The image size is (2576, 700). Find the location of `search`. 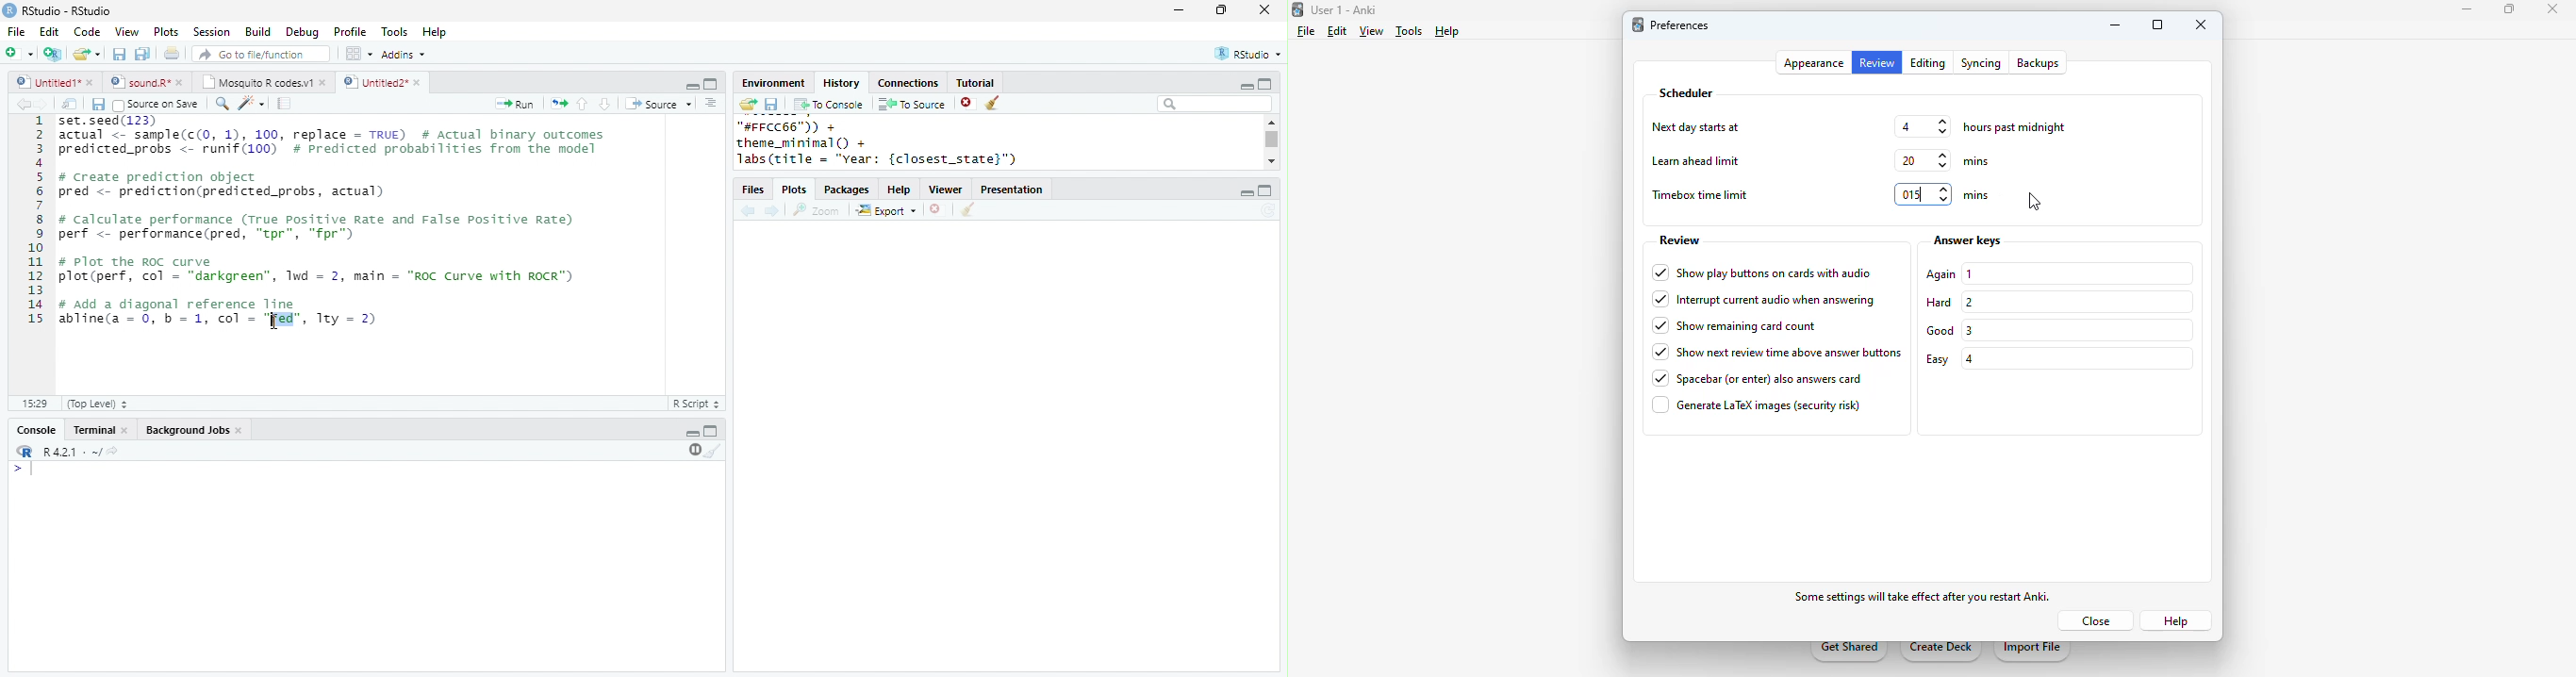

search is located at coordinates (223, 104).